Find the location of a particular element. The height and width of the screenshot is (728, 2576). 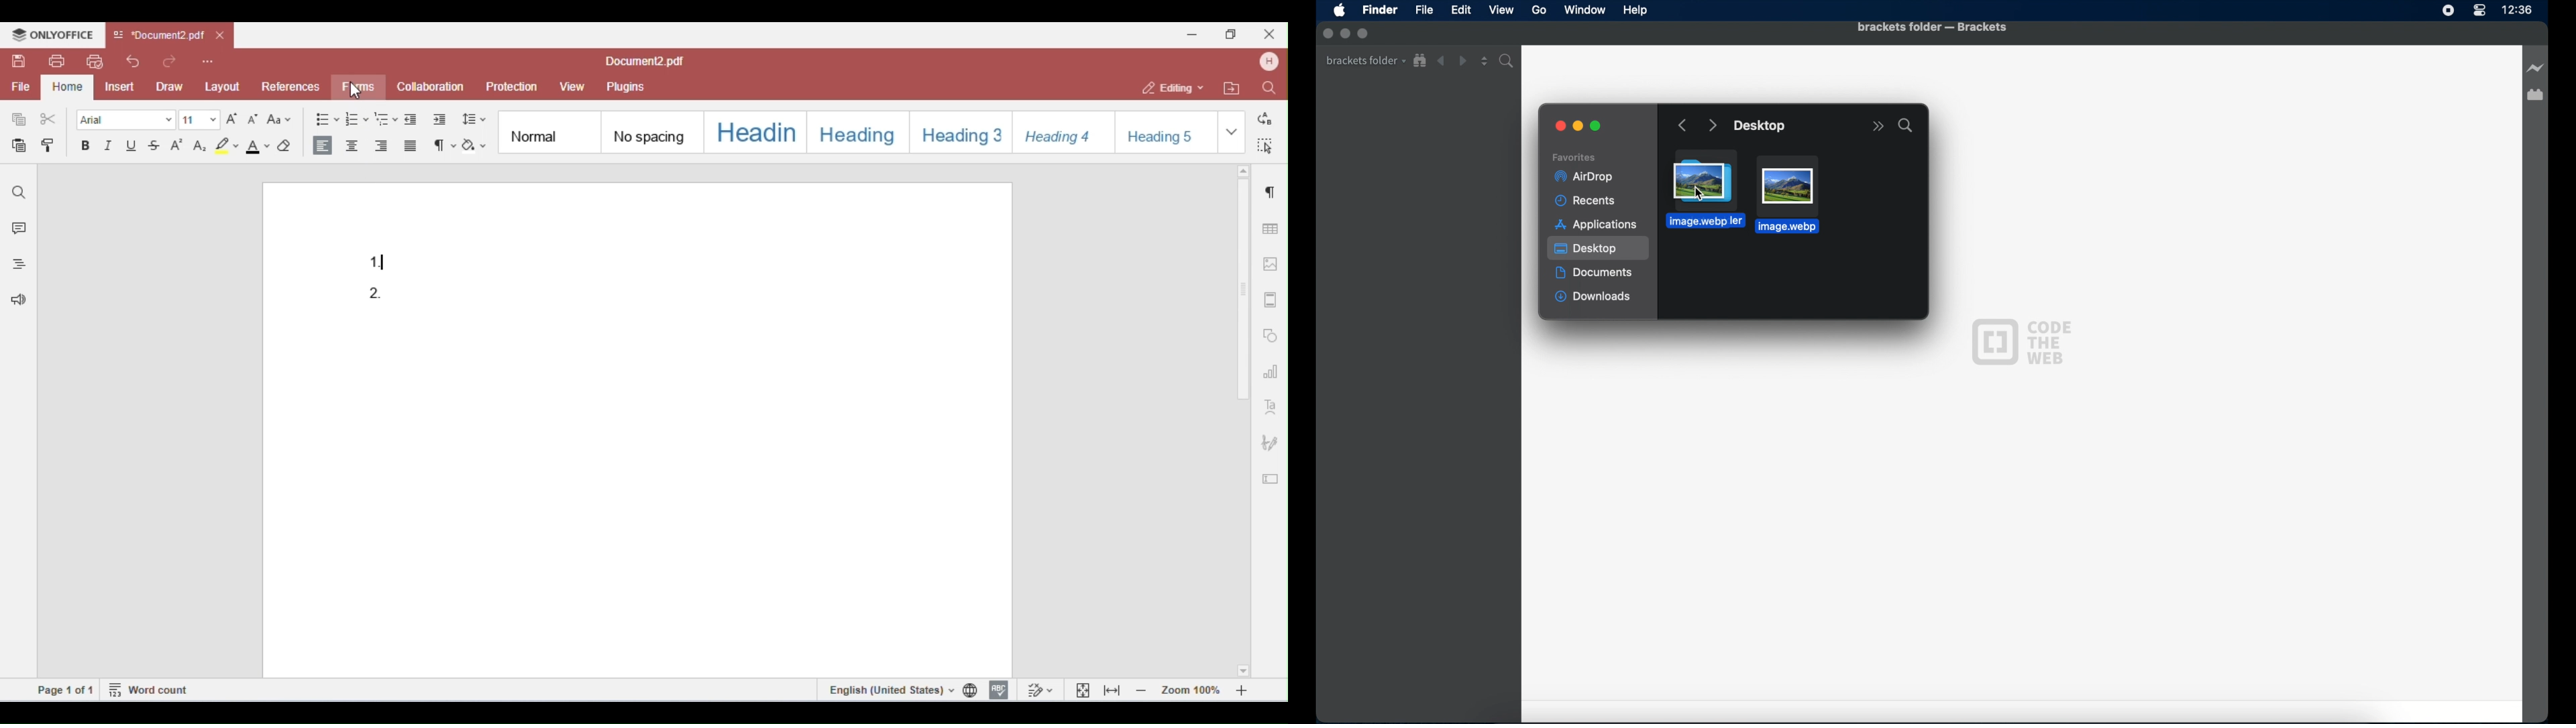

brackets folder - brackets is located at coordinates (1932, 28).